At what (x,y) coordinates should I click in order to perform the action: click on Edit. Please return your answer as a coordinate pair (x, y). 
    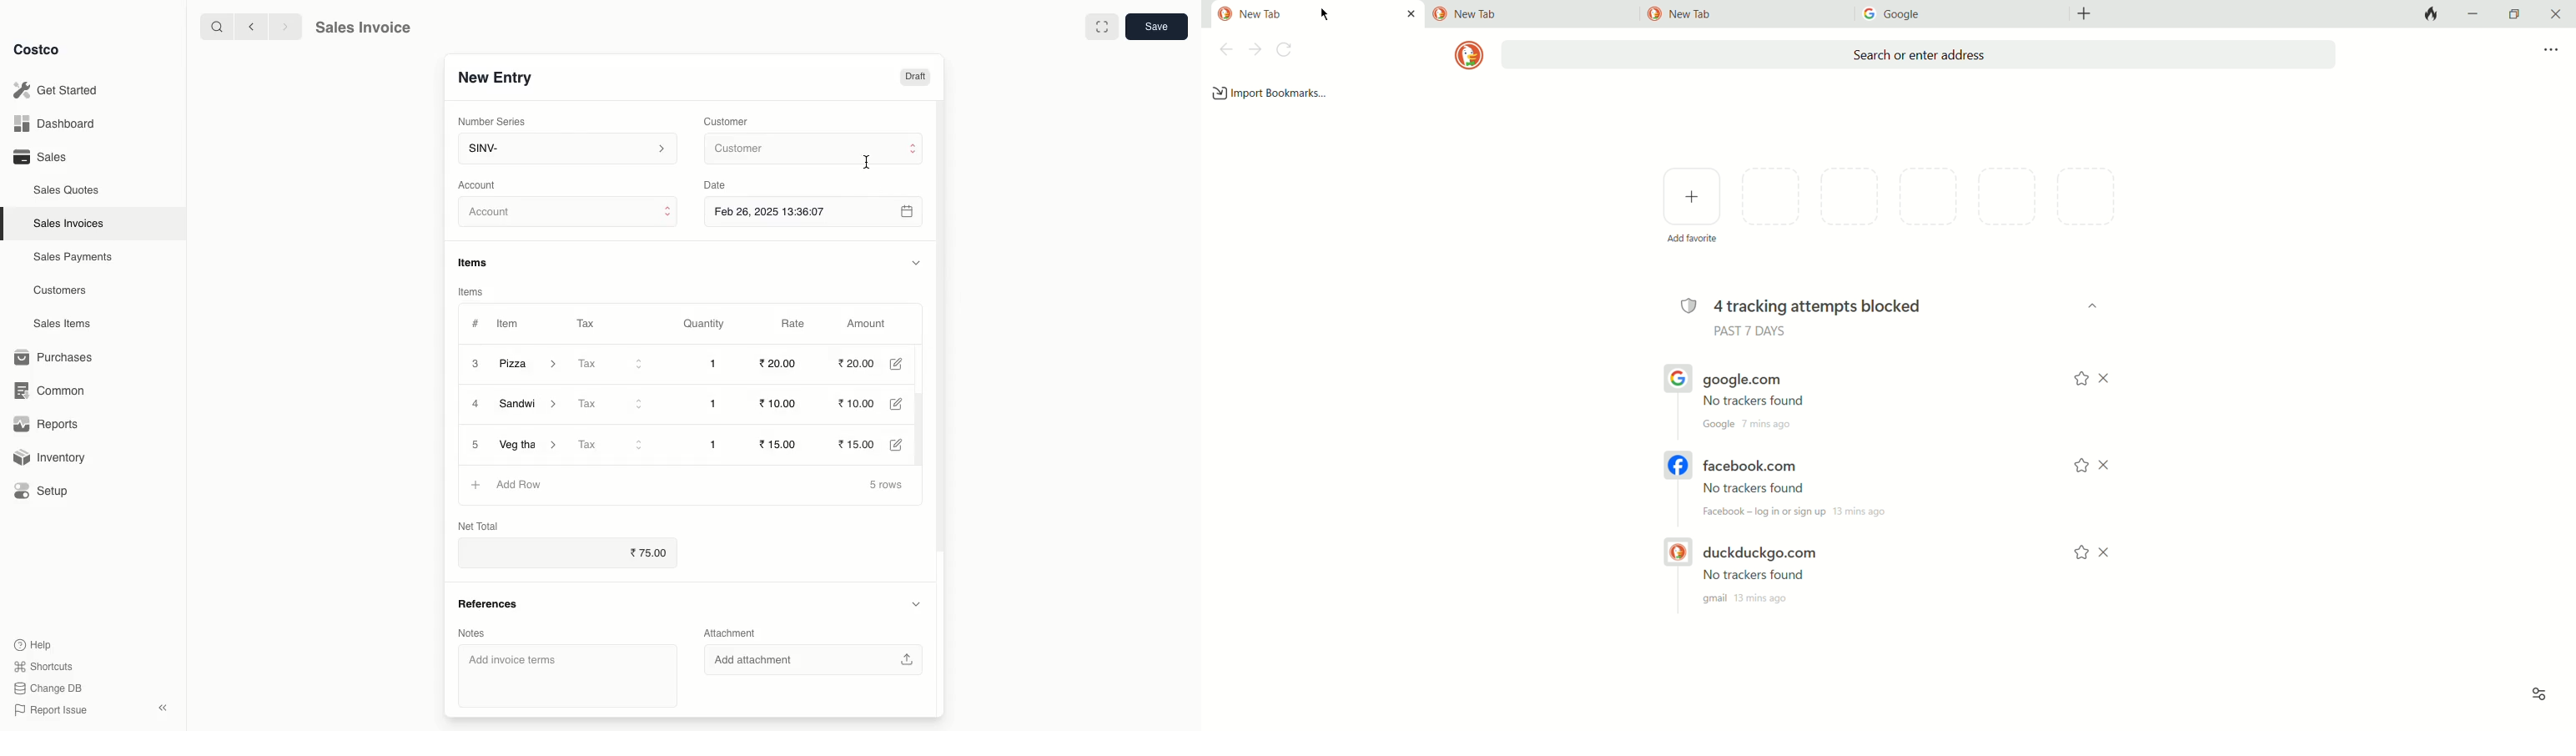
    Looking at the image, I should click on (903, 444).